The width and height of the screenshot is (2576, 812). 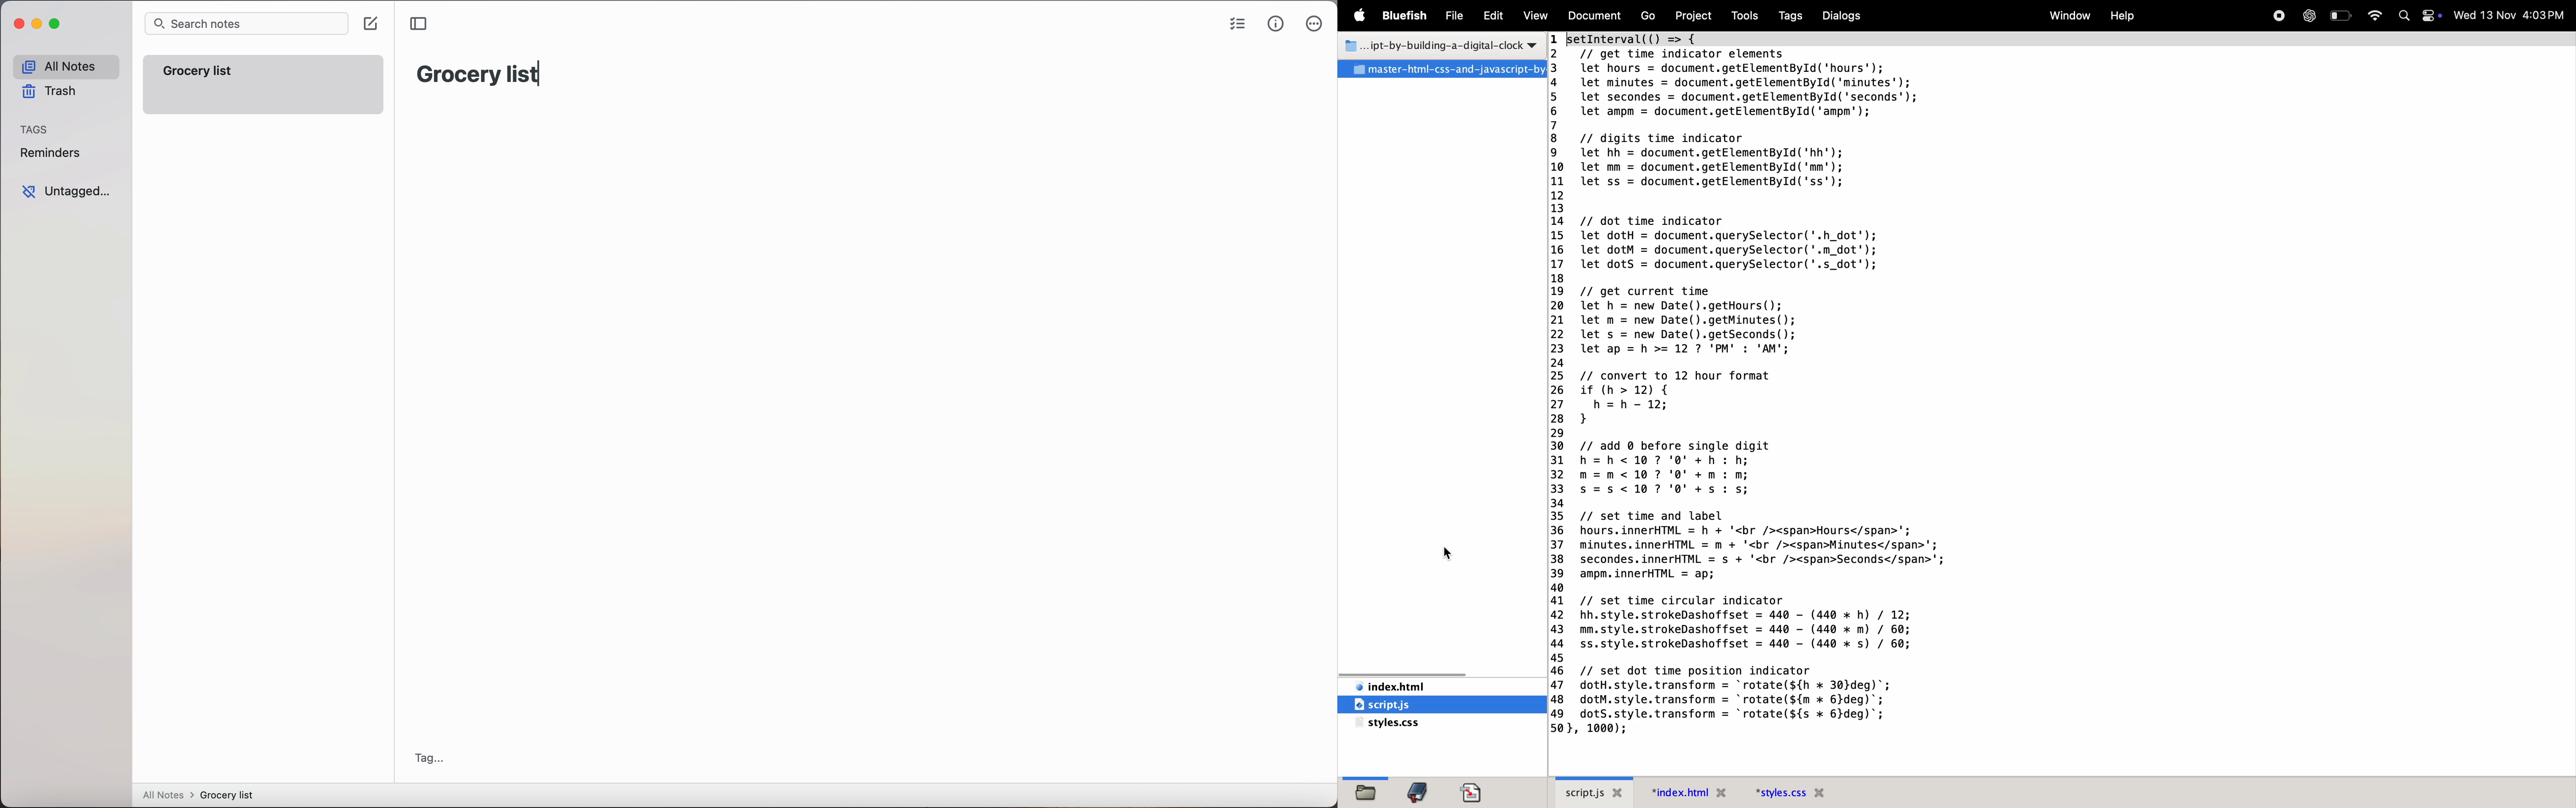 I want to click on index.html, so click(x=1434, y=686).